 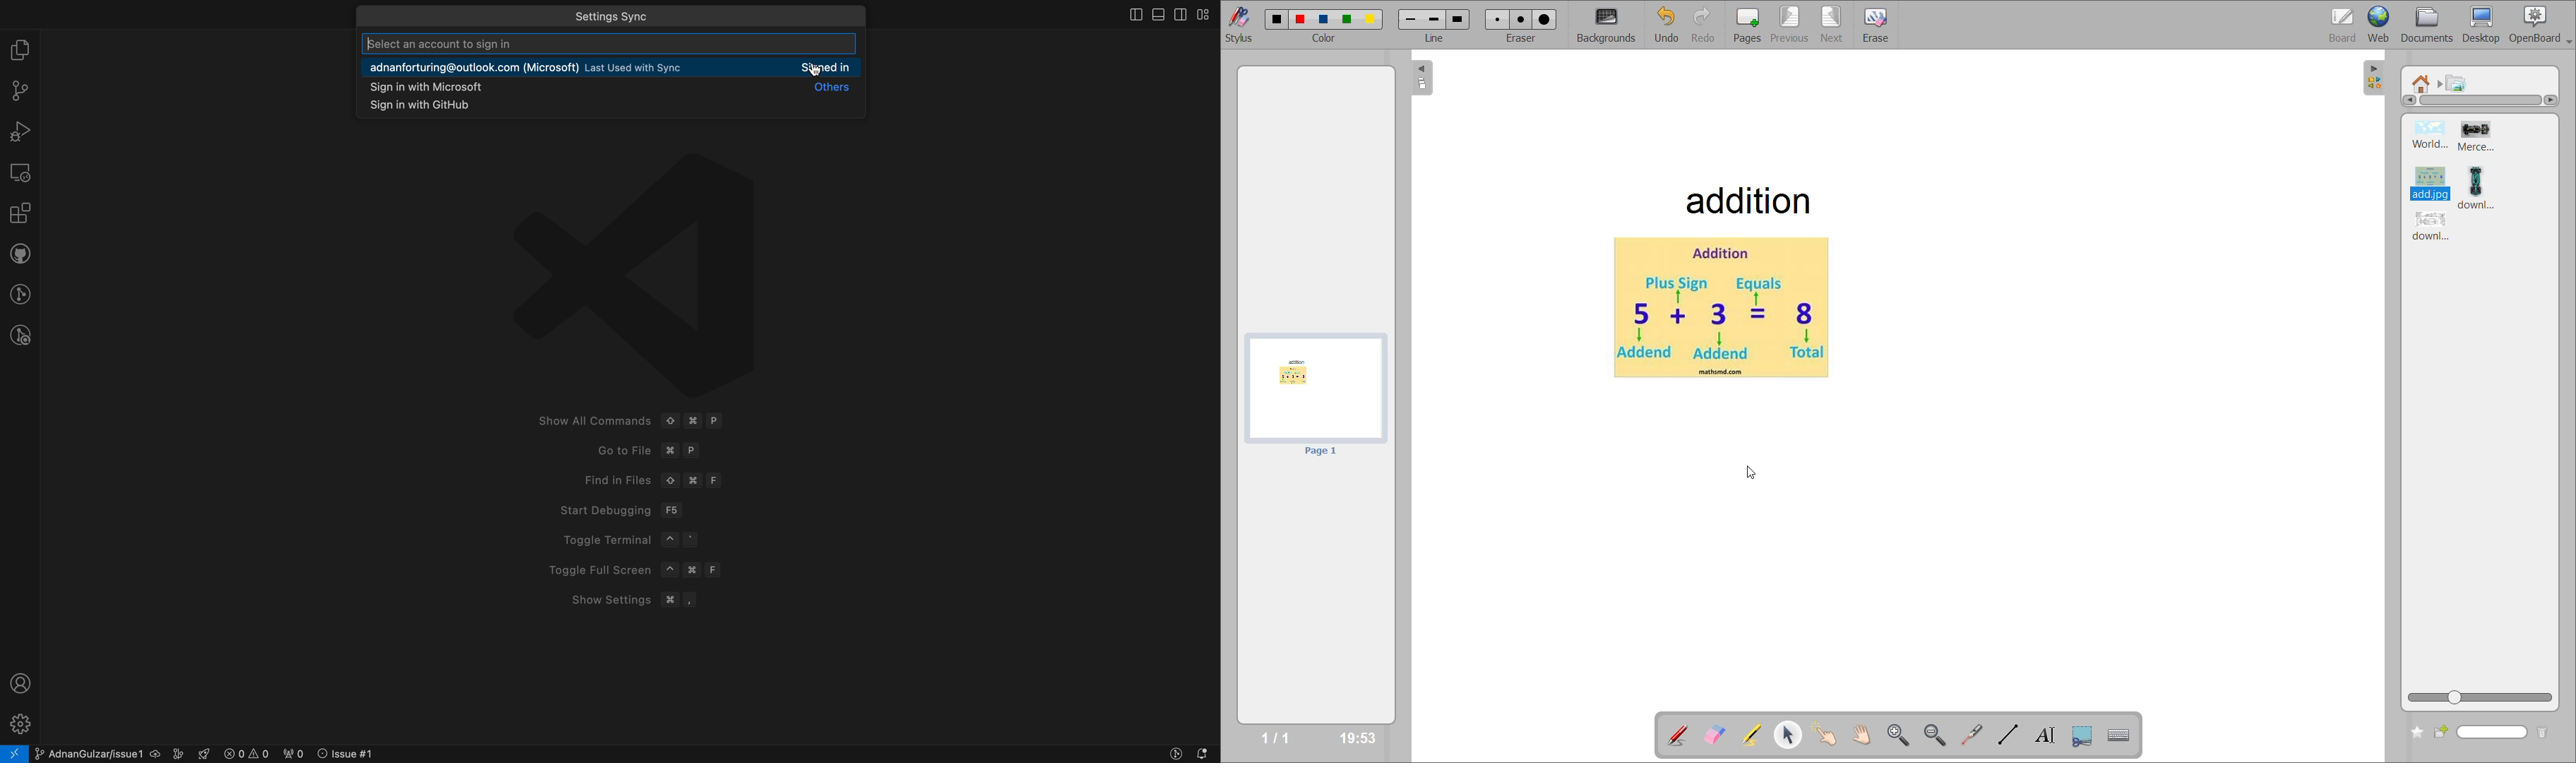 I want to click on connected account, so click(x=616, y=65).